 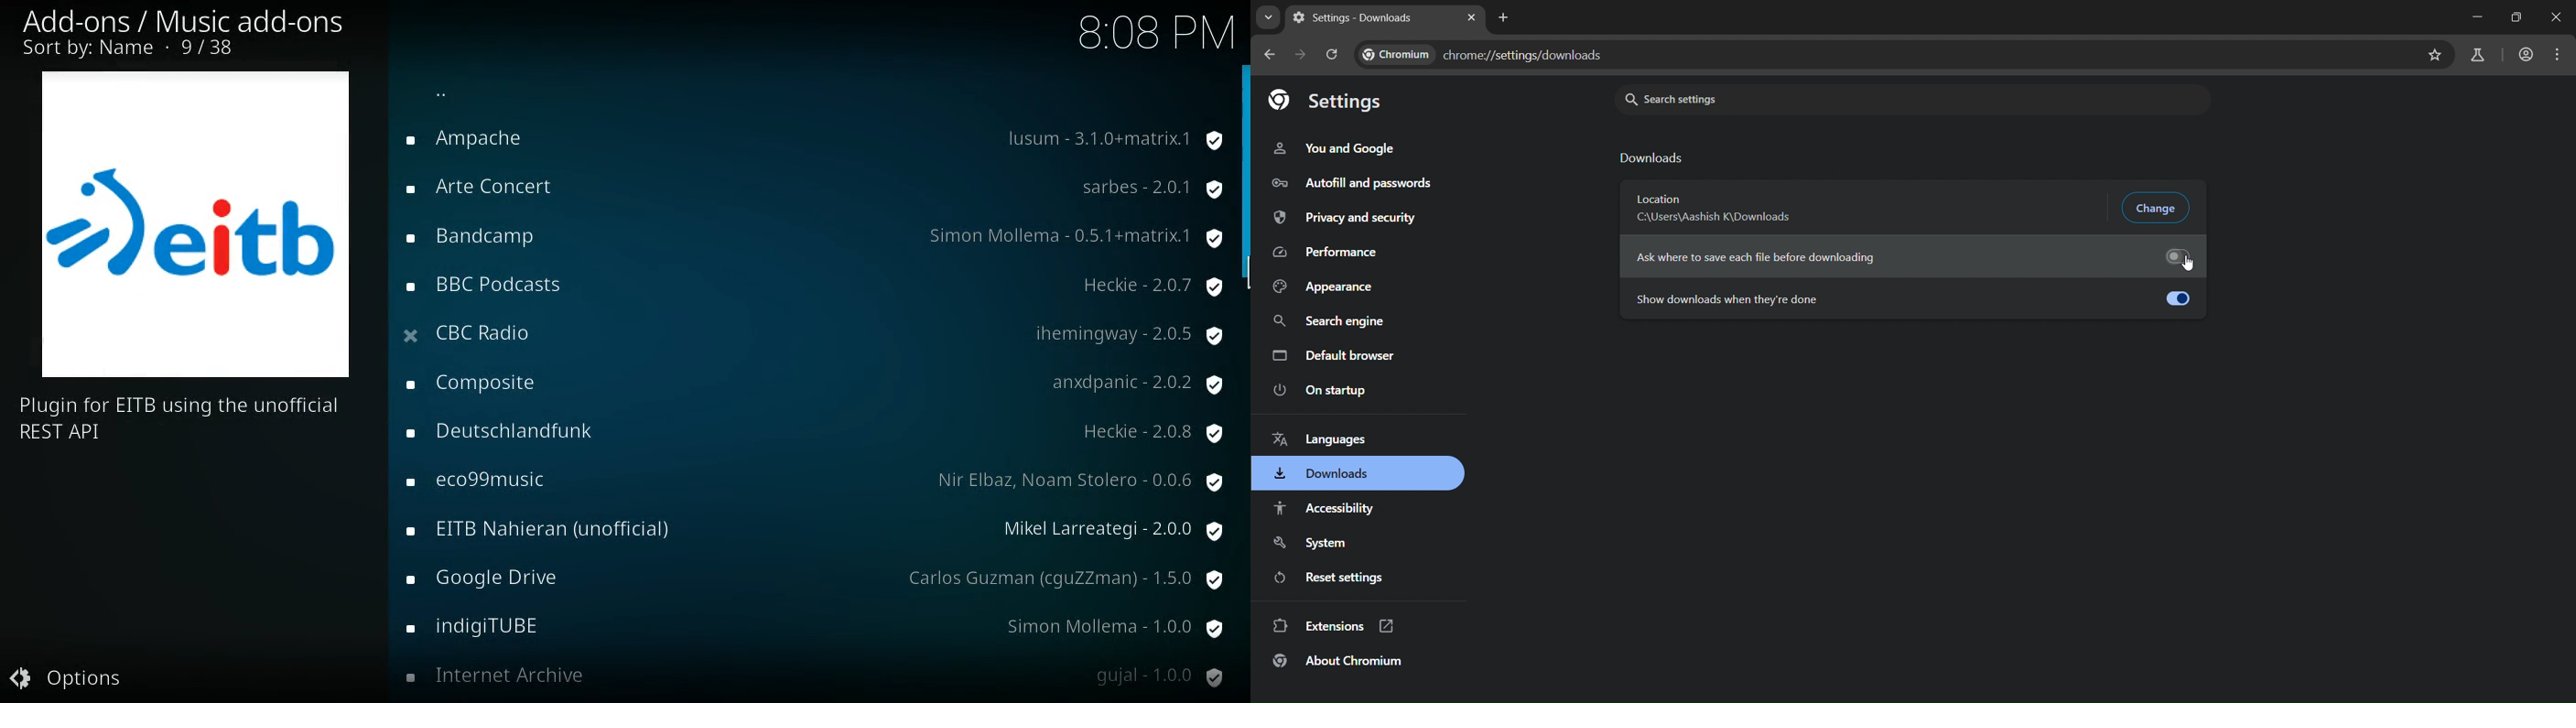 What do you see at coordinates (2514, 18) in the screenshot?
I see `restore down` at bounding box center [2514, 18].